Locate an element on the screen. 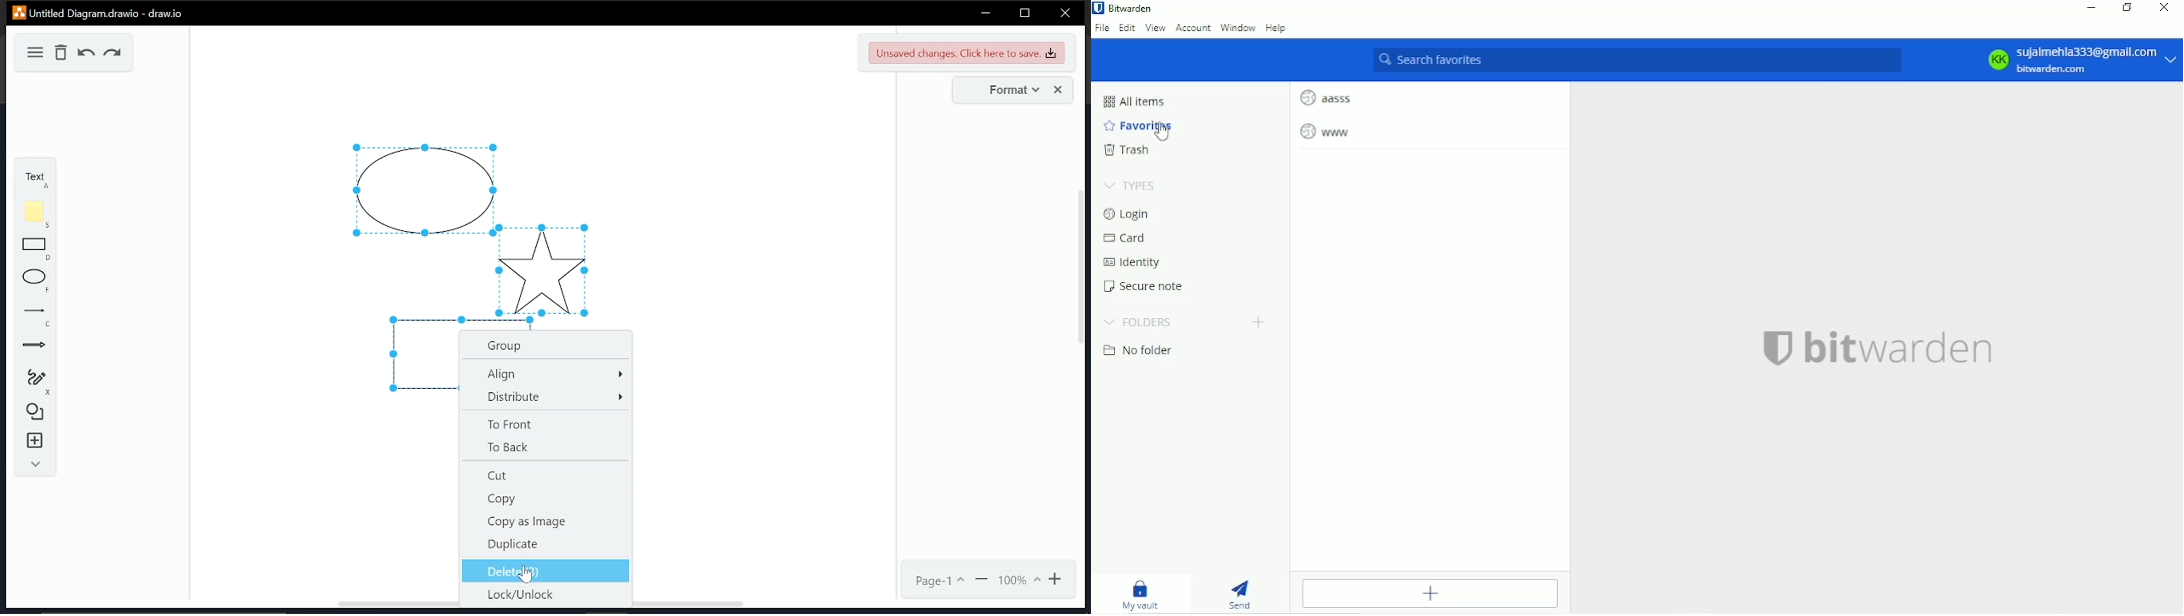 The image size is (2184, 616). redo is located at coordinates (113, 55).